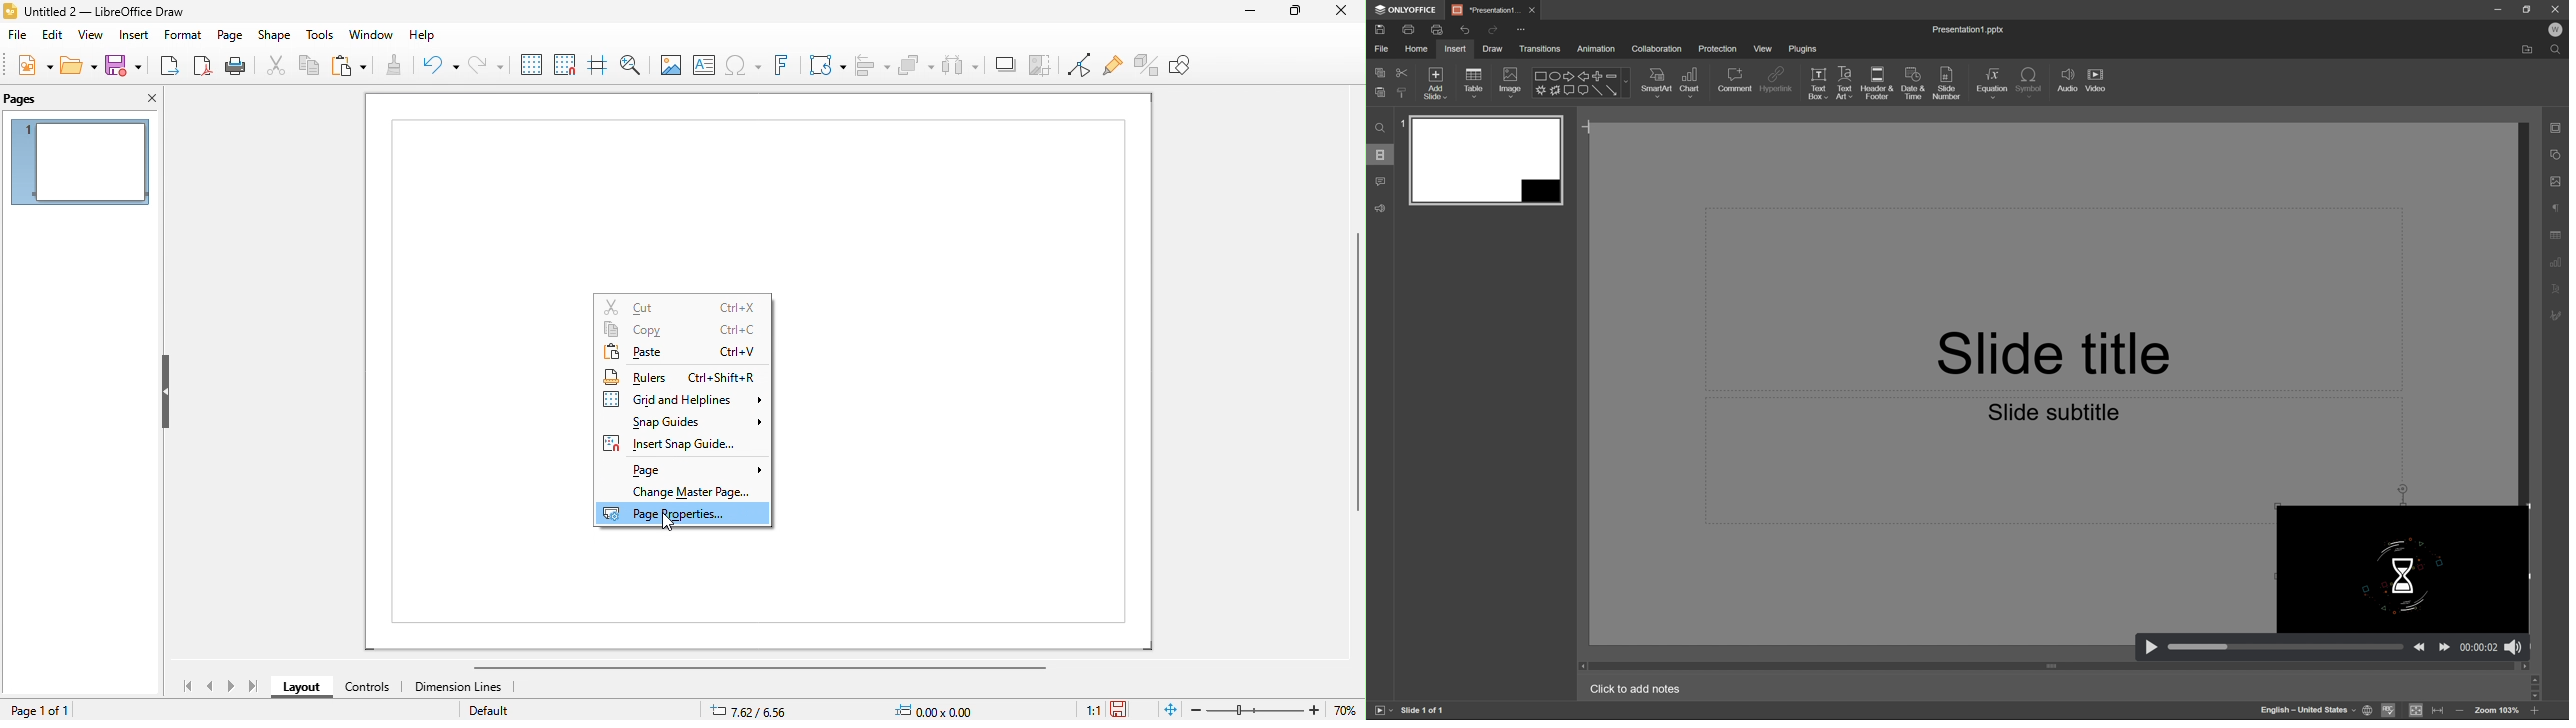 Image resolution: width=2576 pixels, height=728 pixels. Describe the element at coordinates (1241, 19) in the screenshot. I see `minimize` at that location.